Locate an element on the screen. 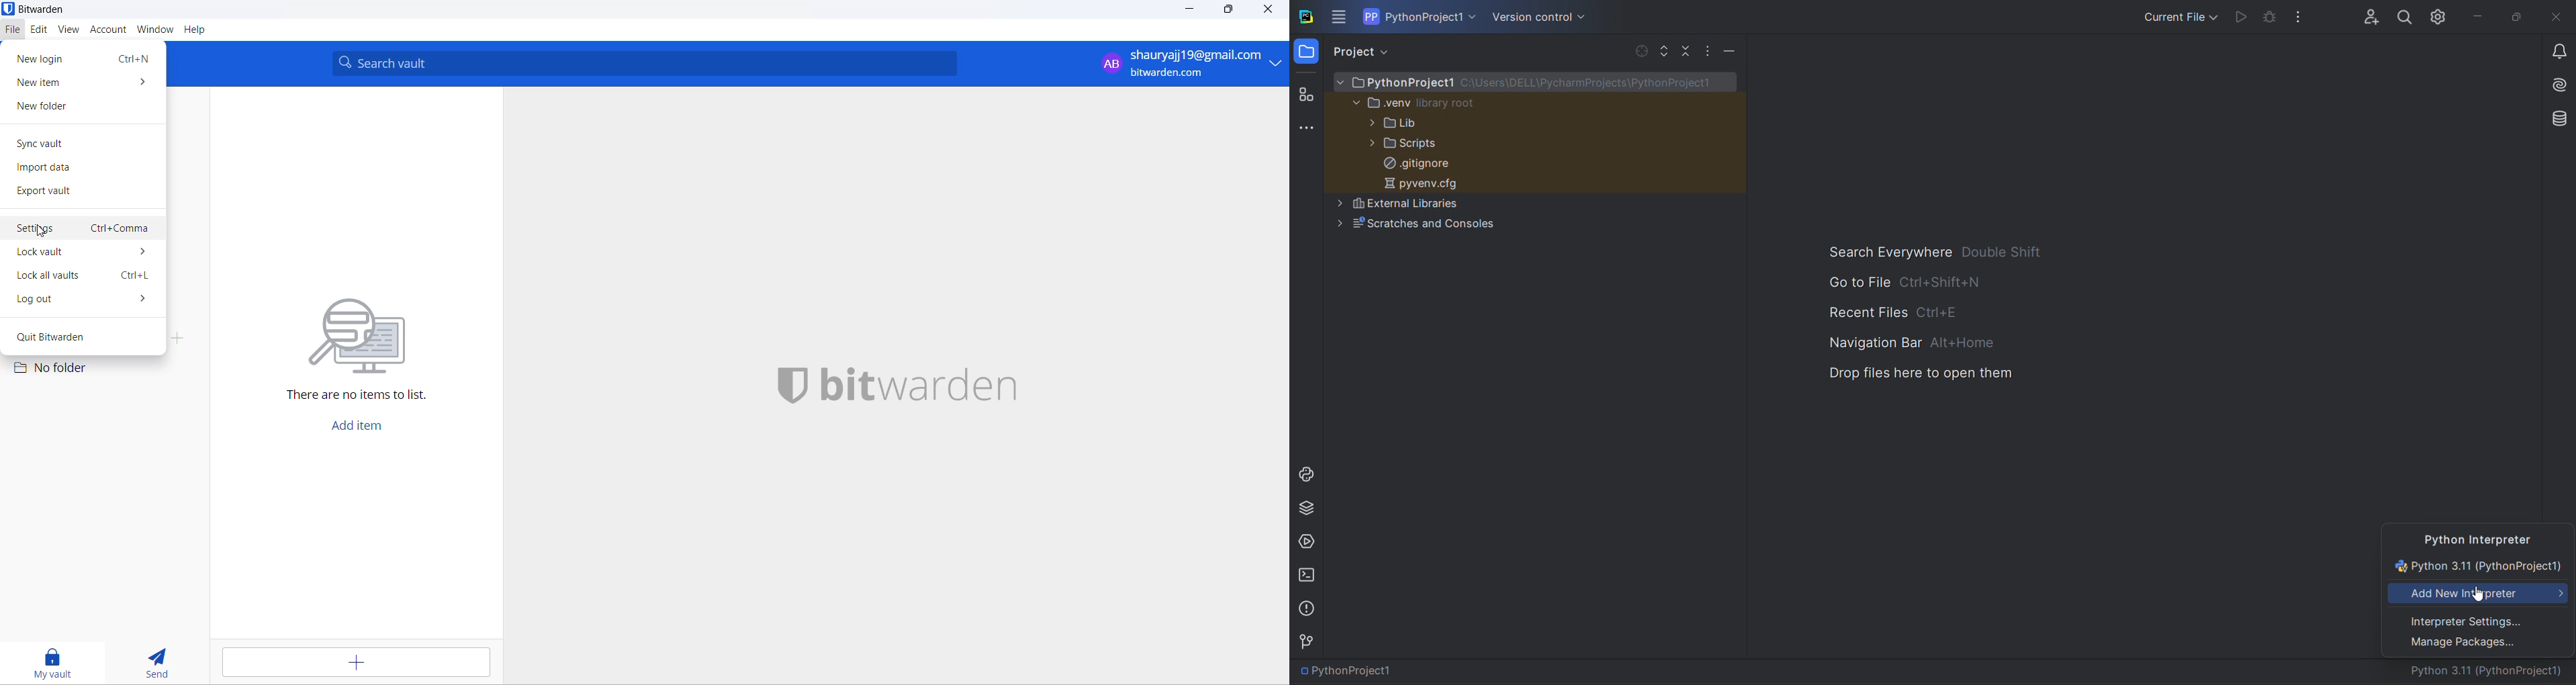 The height and width of the screenshot is (700, 2576). new folder is located at coordinates (84, 107).